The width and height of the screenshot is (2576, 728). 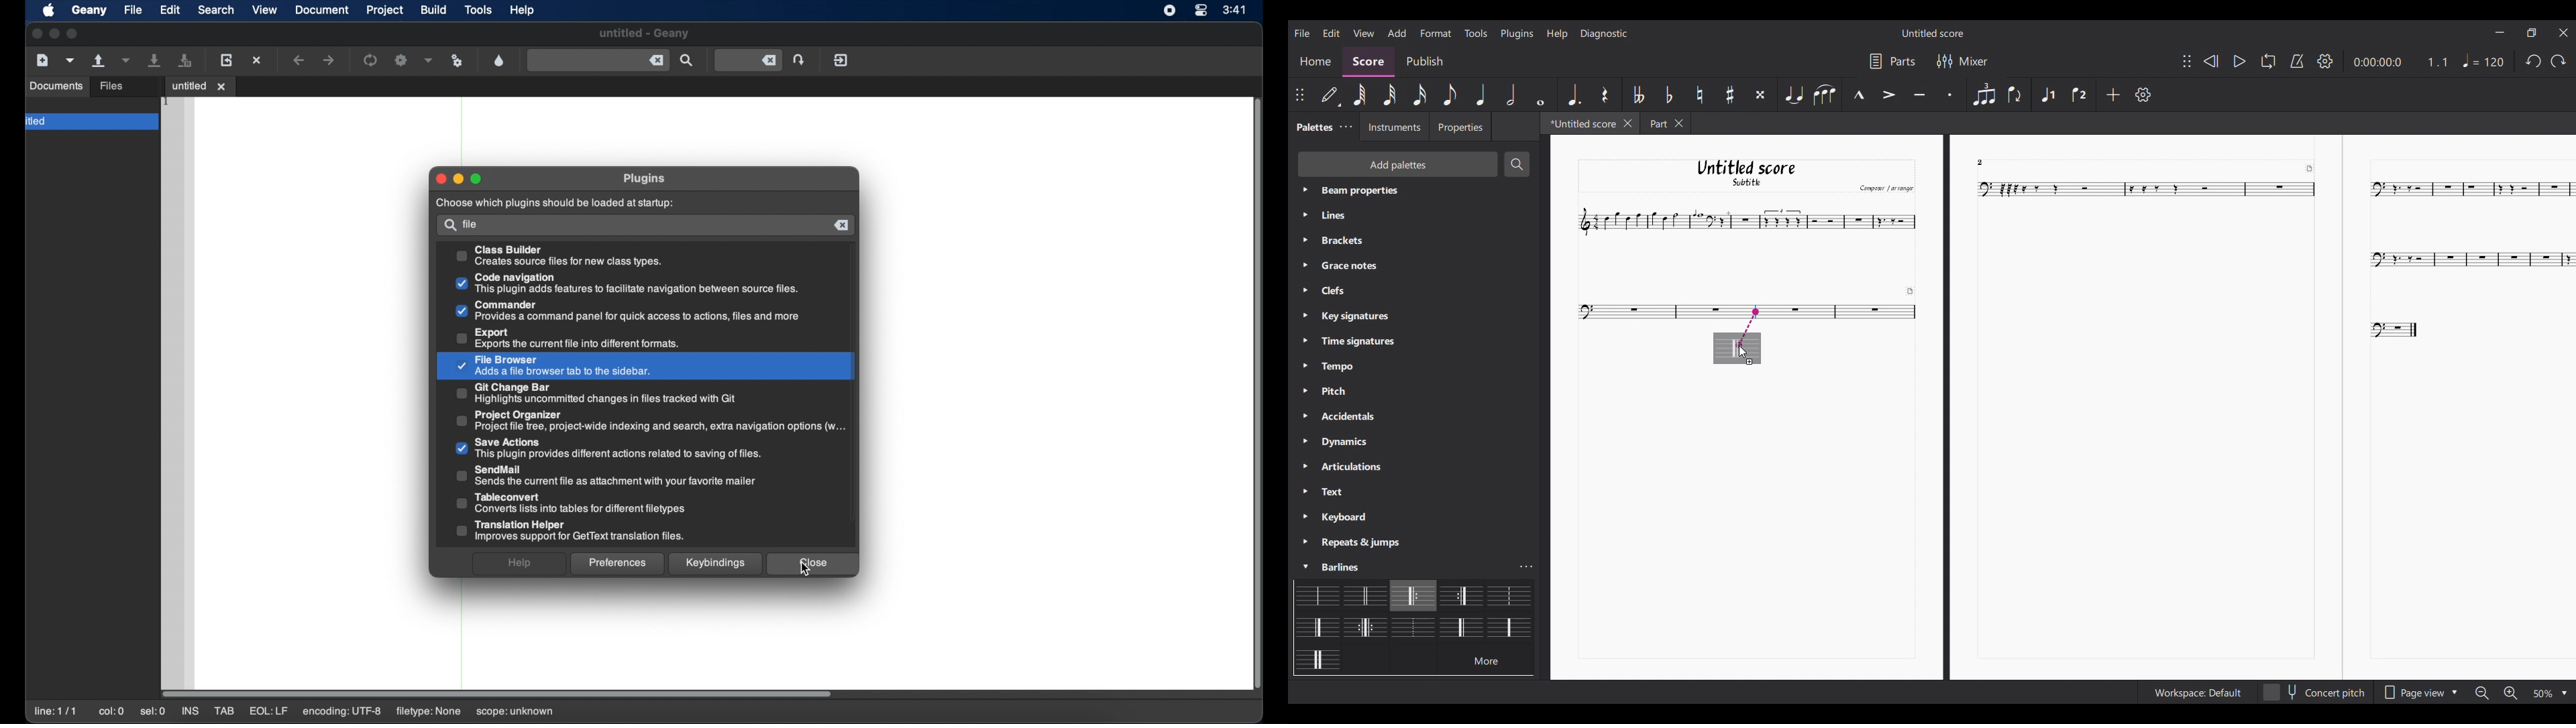 I want to click on Redo, so click(x=2559, y=61).